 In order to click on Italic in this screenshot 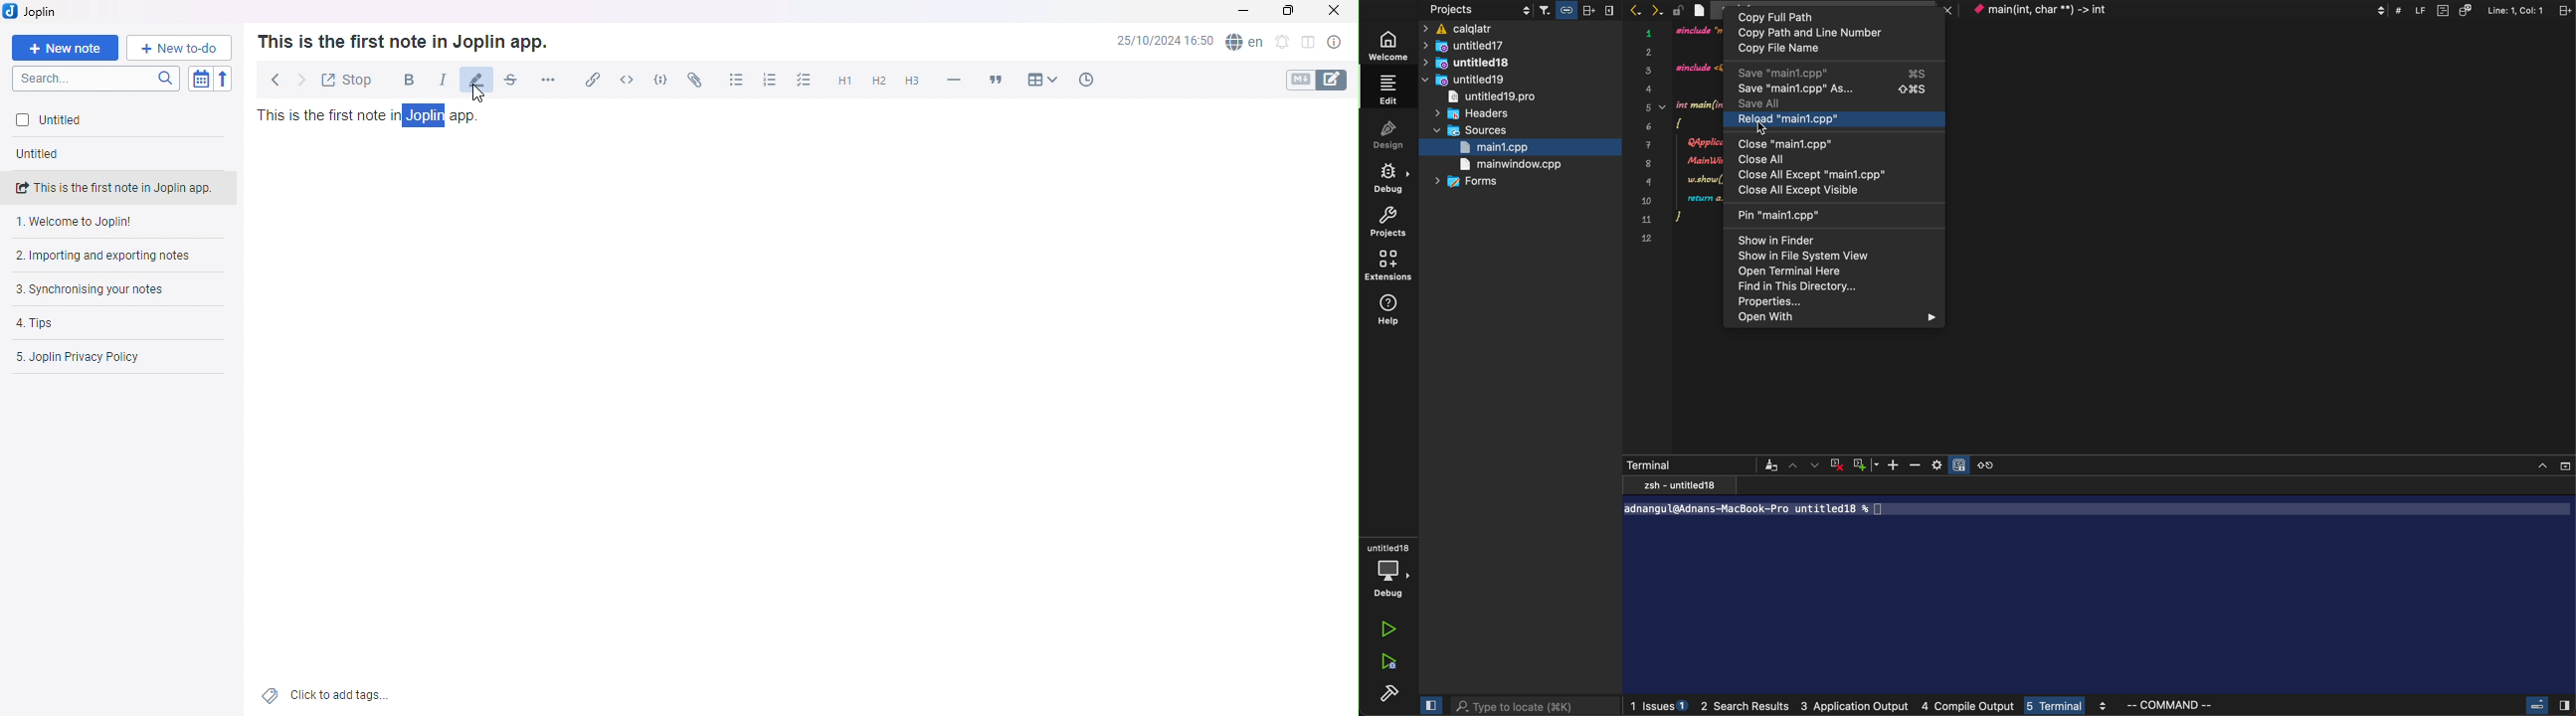, I will do `click(438, 80)`.